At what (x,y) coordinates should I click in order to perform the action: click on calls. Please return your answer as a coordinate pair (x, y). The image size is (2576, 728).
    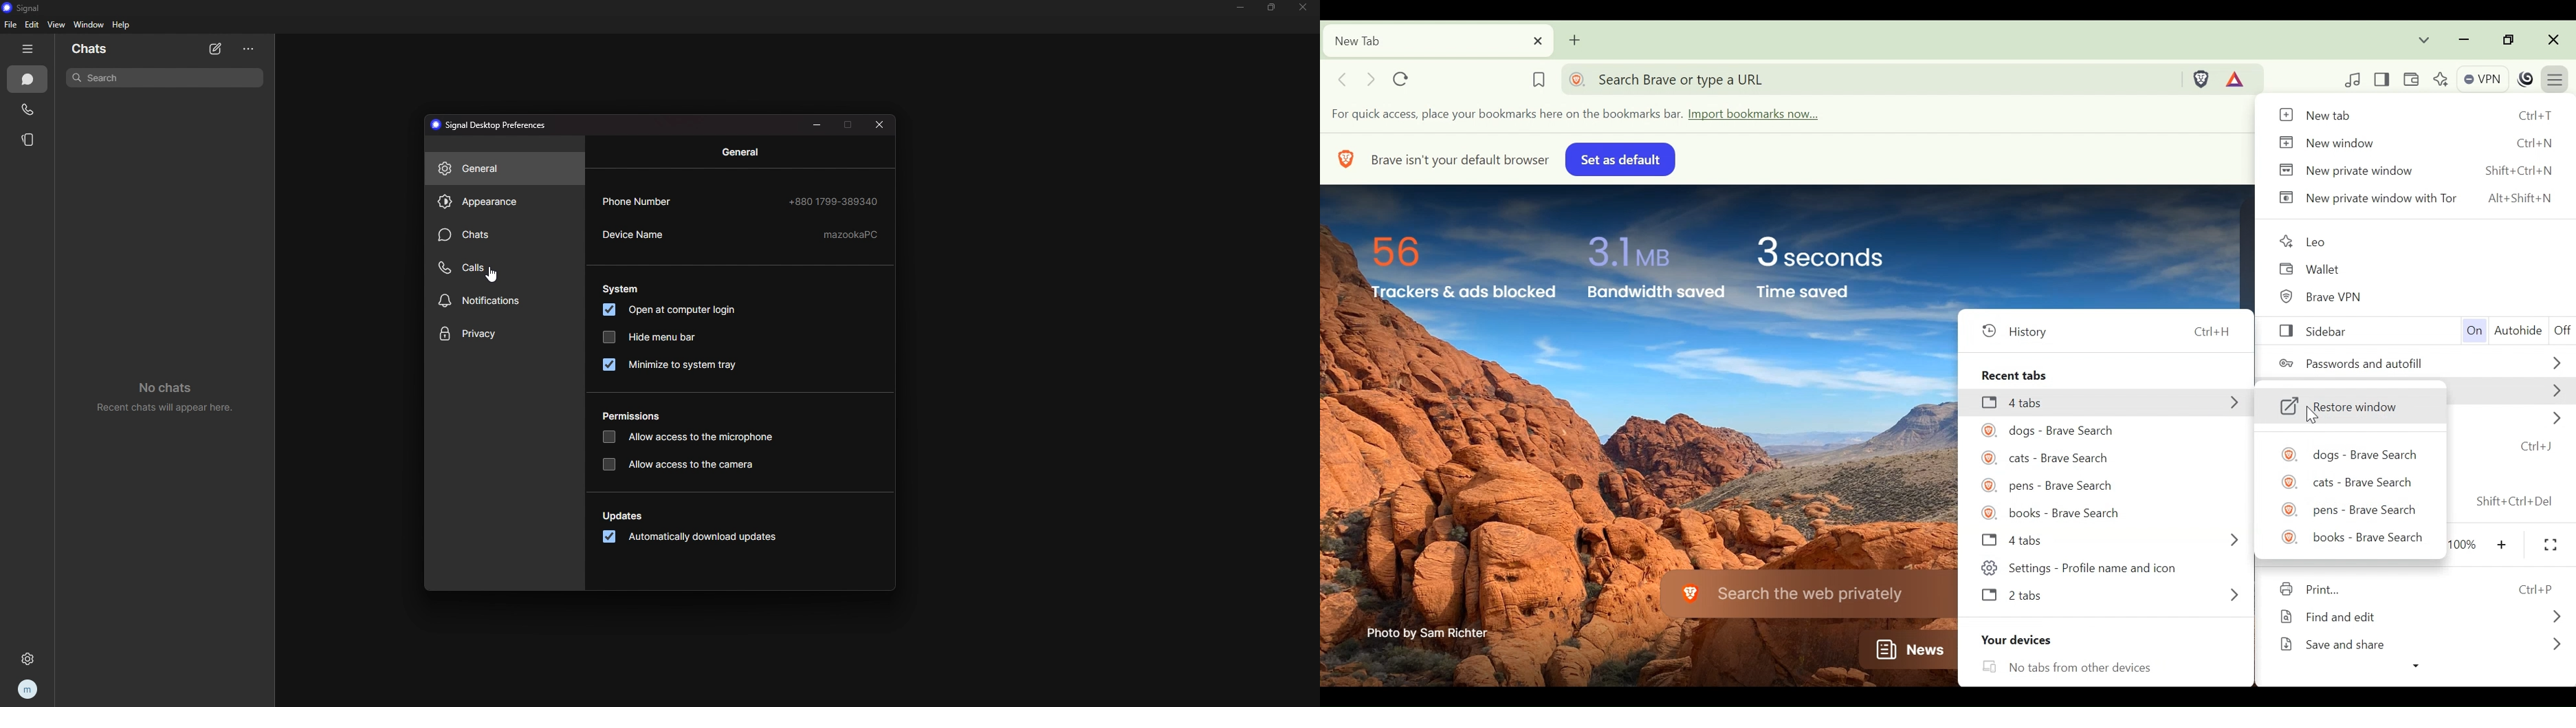
    Looking at the image, I should click on (498, 268).